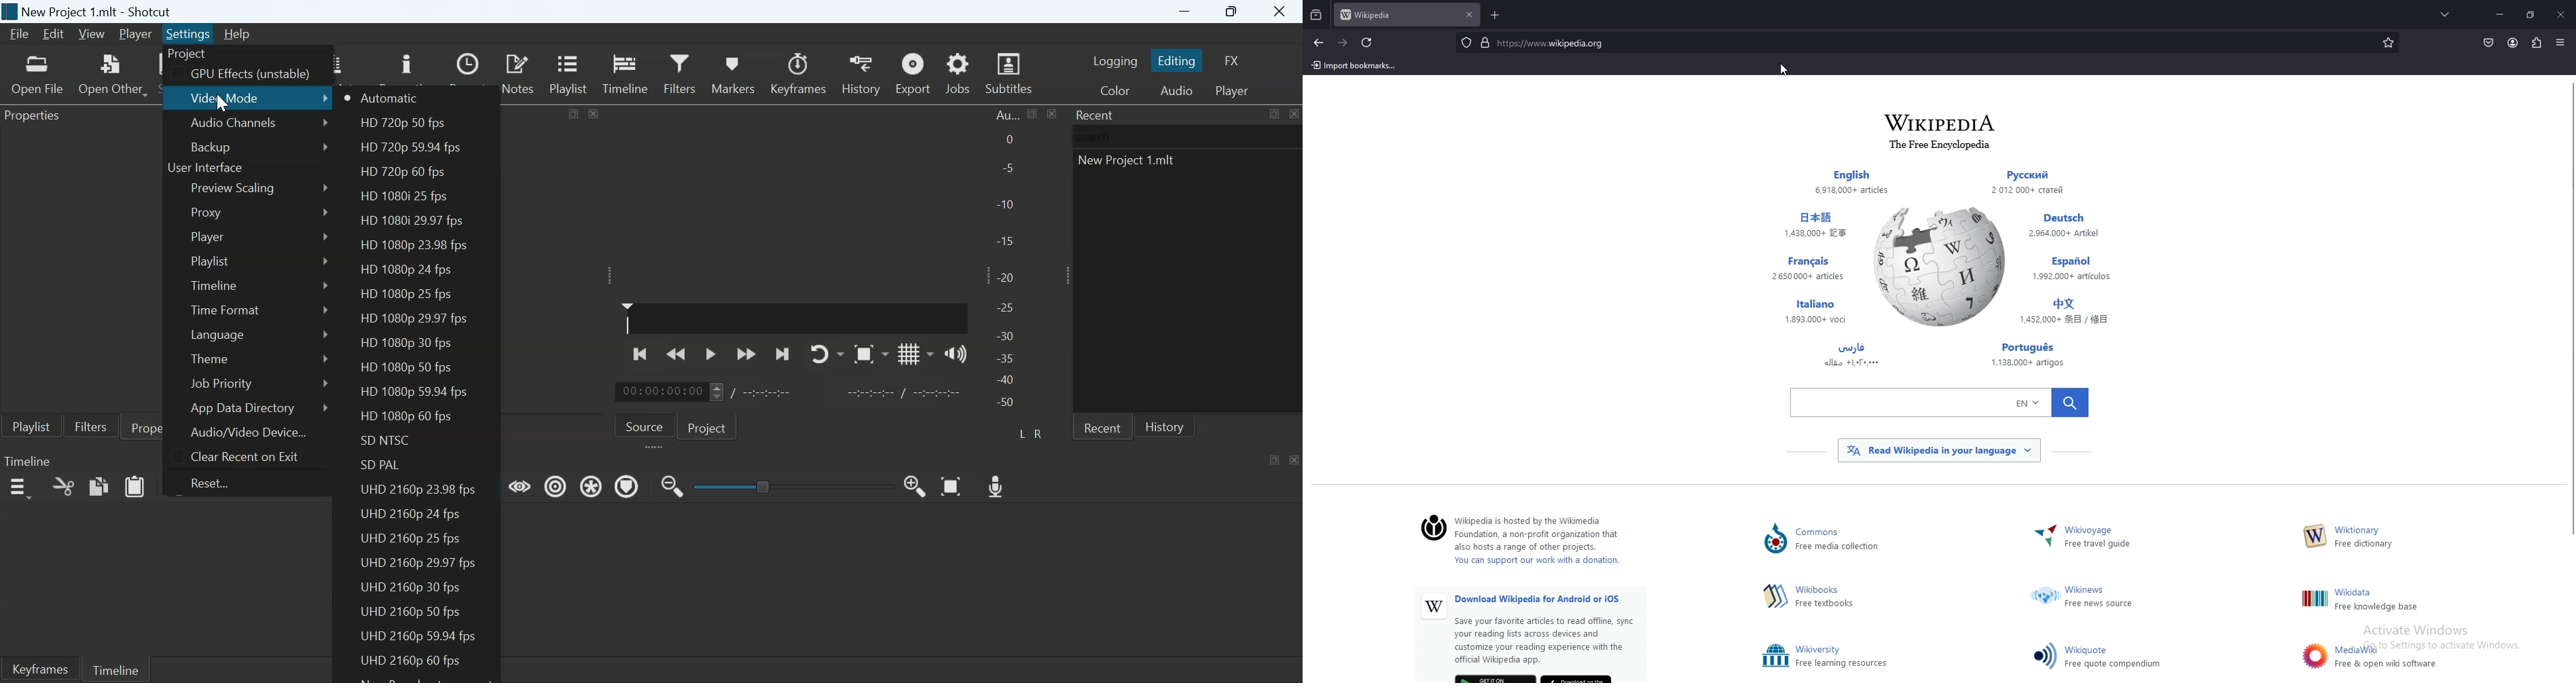  What do you see at coordinates (1178, 60) in the screenshot?
I see `Switch to the Editing layout` at bounding box center [1178, 60].